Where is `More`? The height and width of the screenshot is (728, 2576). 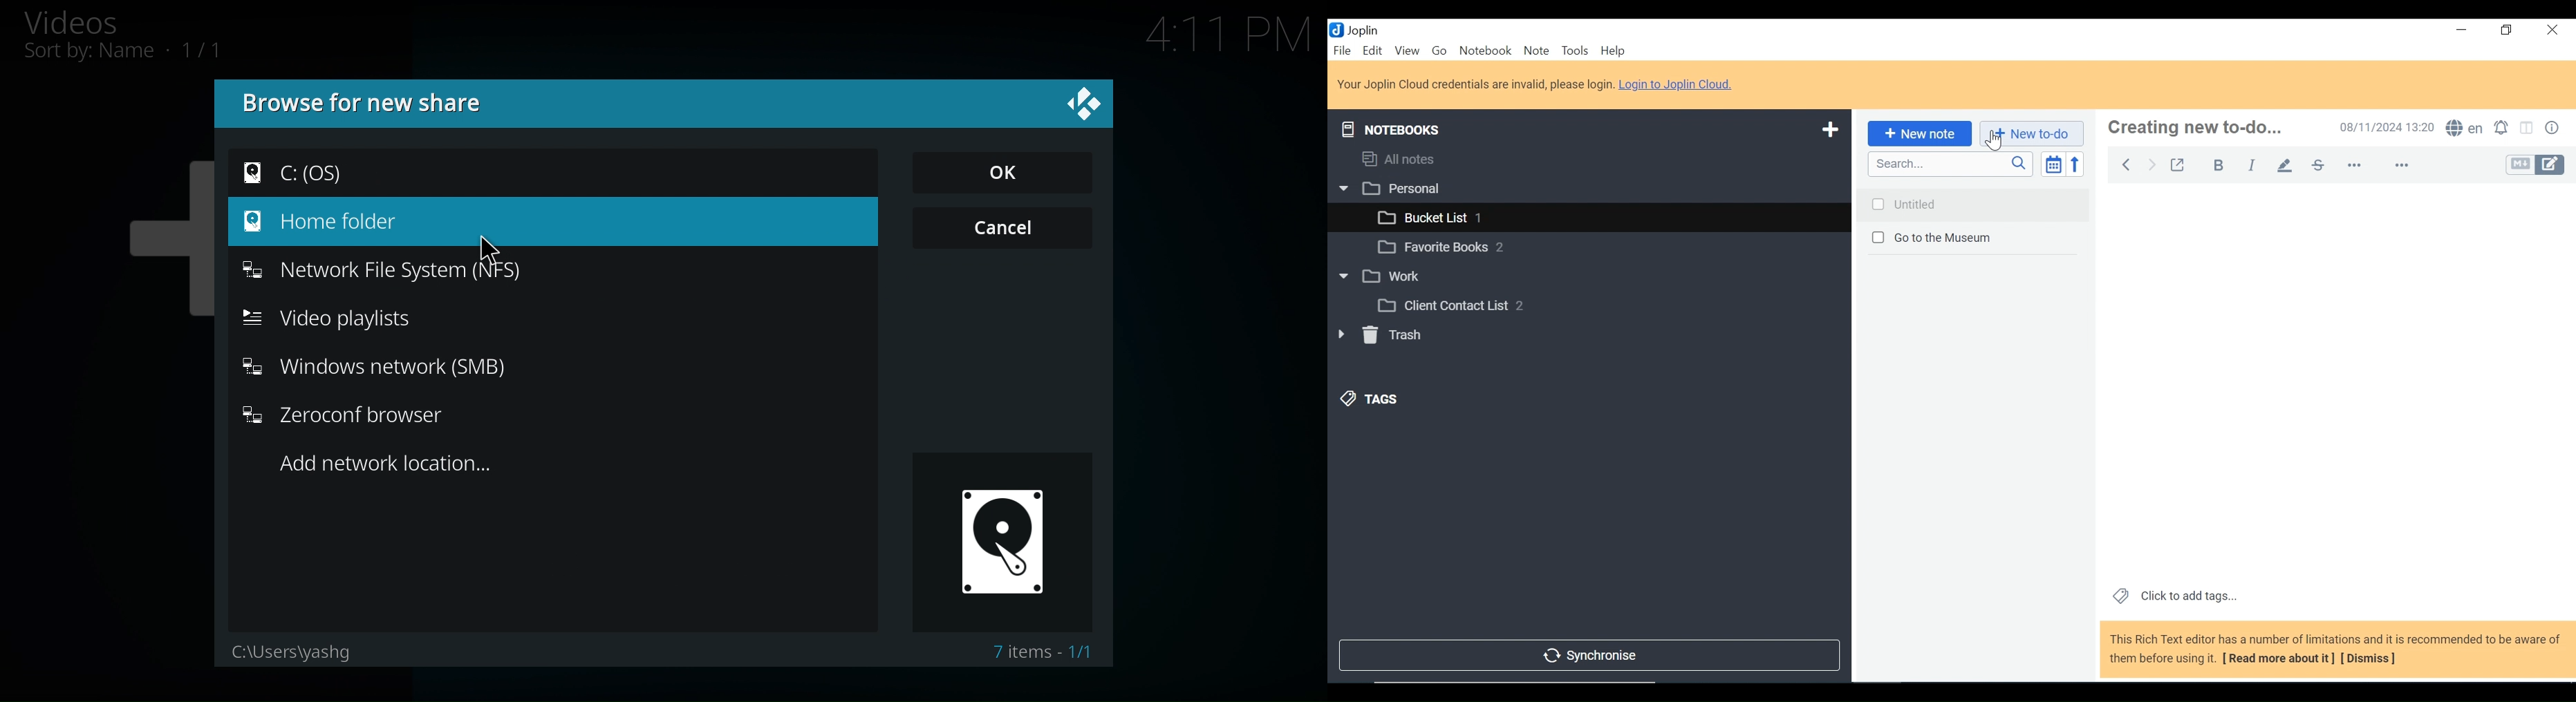 More is located at coordinates (2376, 165).